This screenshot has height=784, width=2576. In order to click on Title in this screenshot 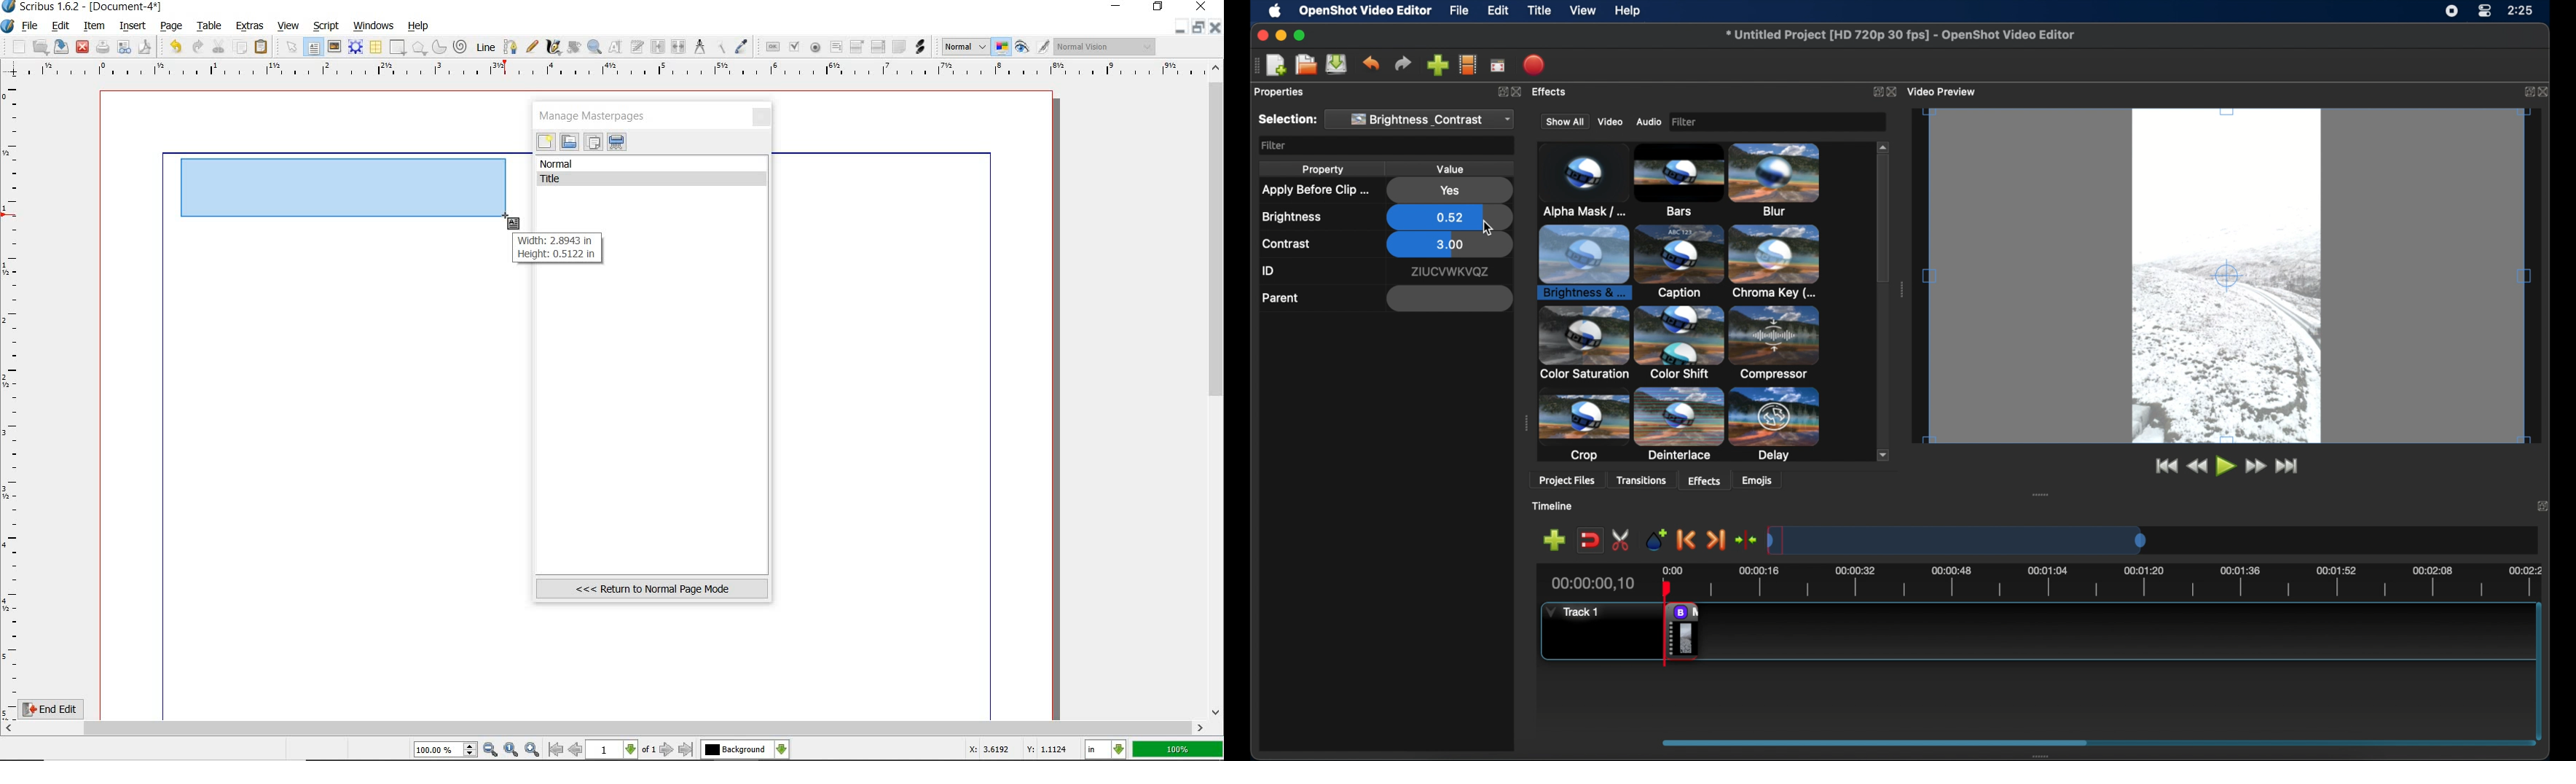, I will do `click(654, 179)`.